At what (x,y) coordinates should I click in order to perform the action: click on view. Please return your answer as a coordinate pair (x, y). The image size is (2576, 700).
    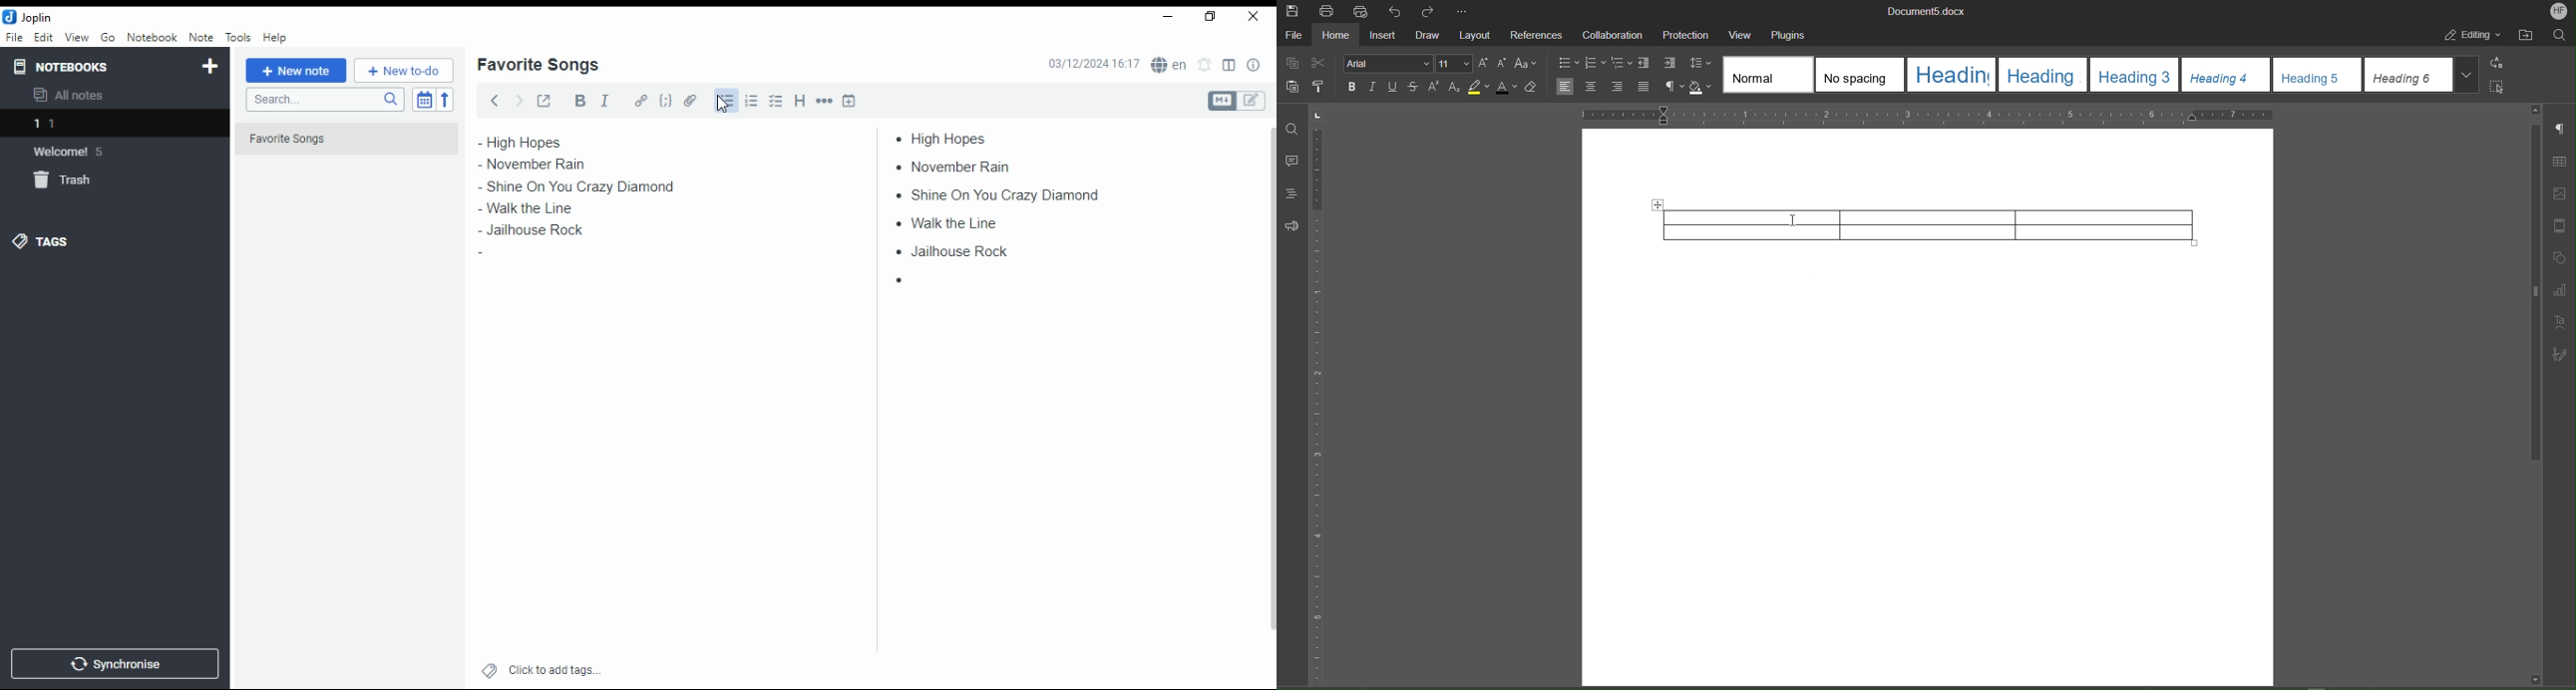
    Looking at the image, I should click on (77, 38).